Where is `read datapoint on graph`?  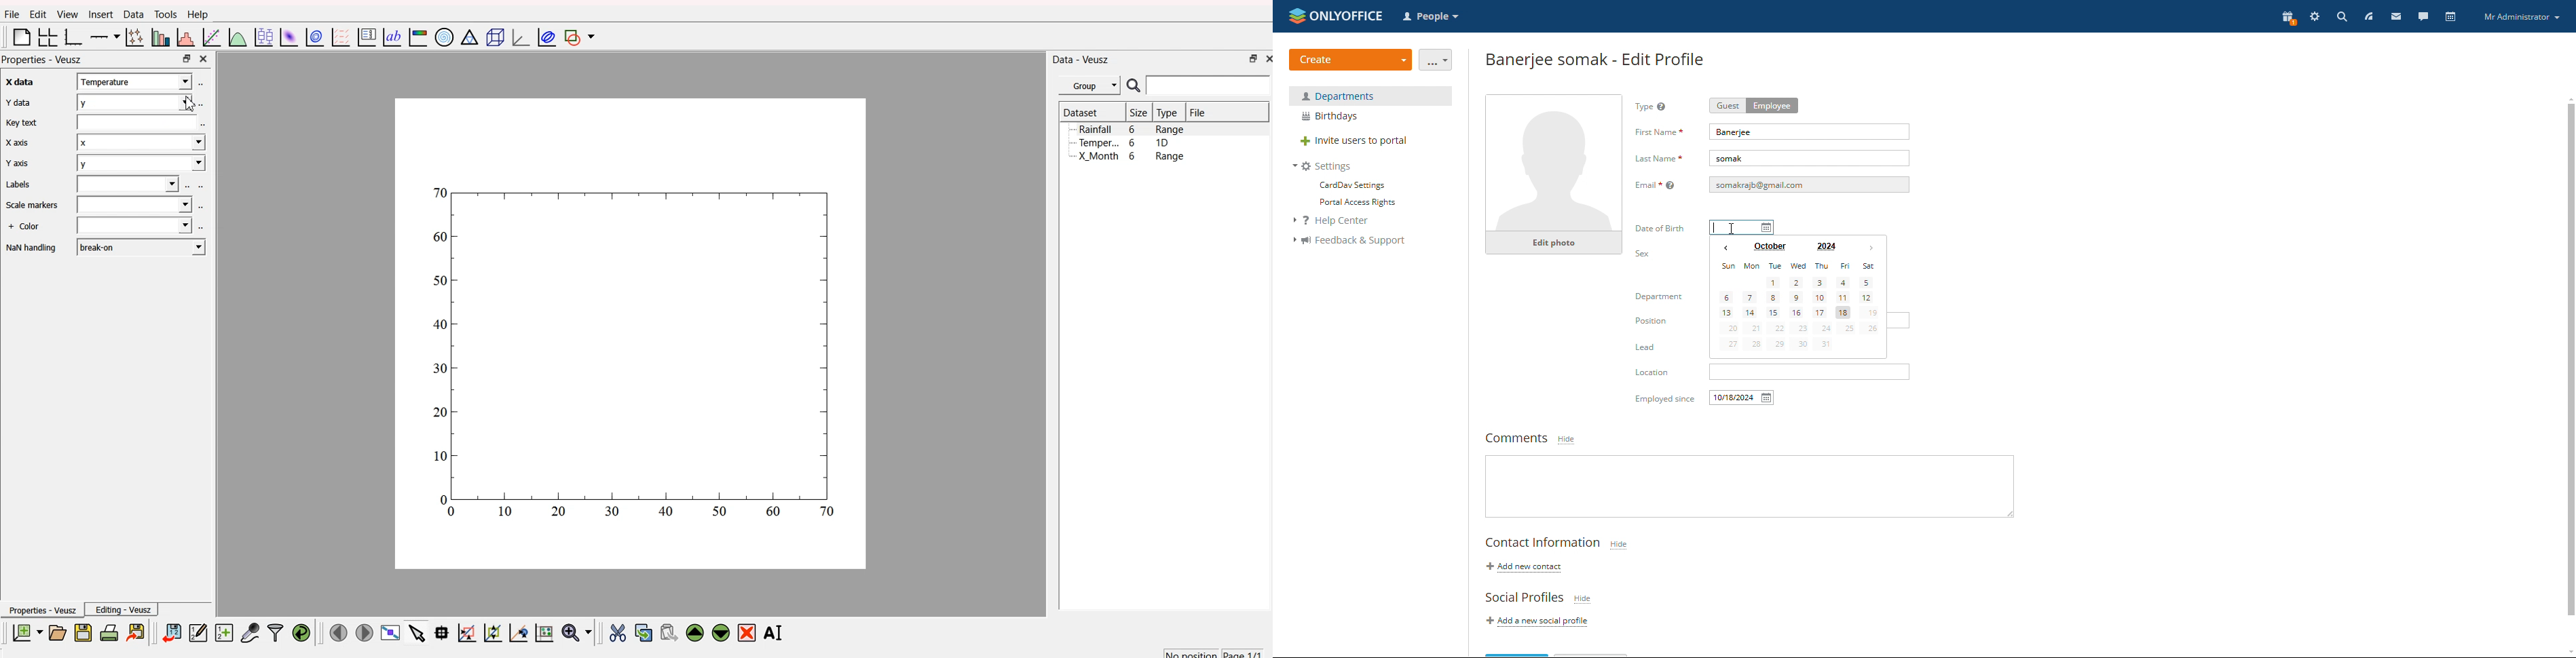
read datapoint on graph is located at coordinates (440, 632).